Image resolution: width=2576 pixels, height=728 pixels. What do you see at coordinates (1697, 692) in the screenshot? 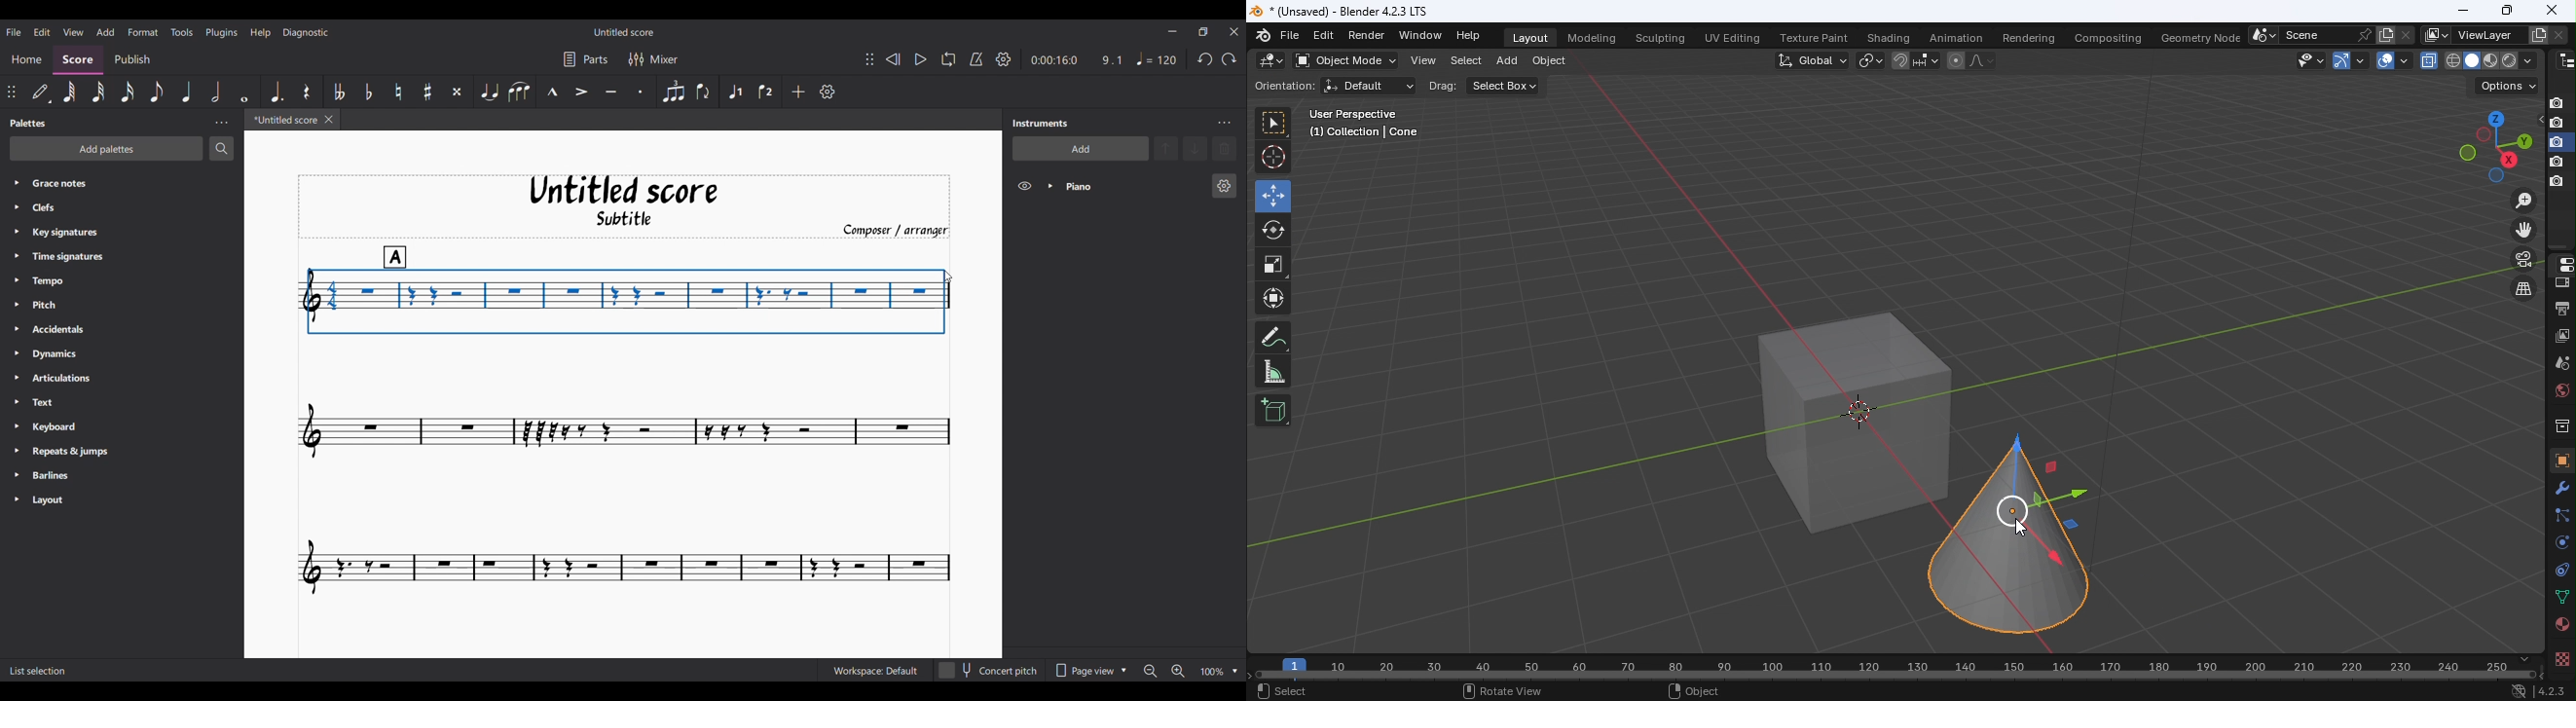
I see `Object` at bounding box center [1697, 692].